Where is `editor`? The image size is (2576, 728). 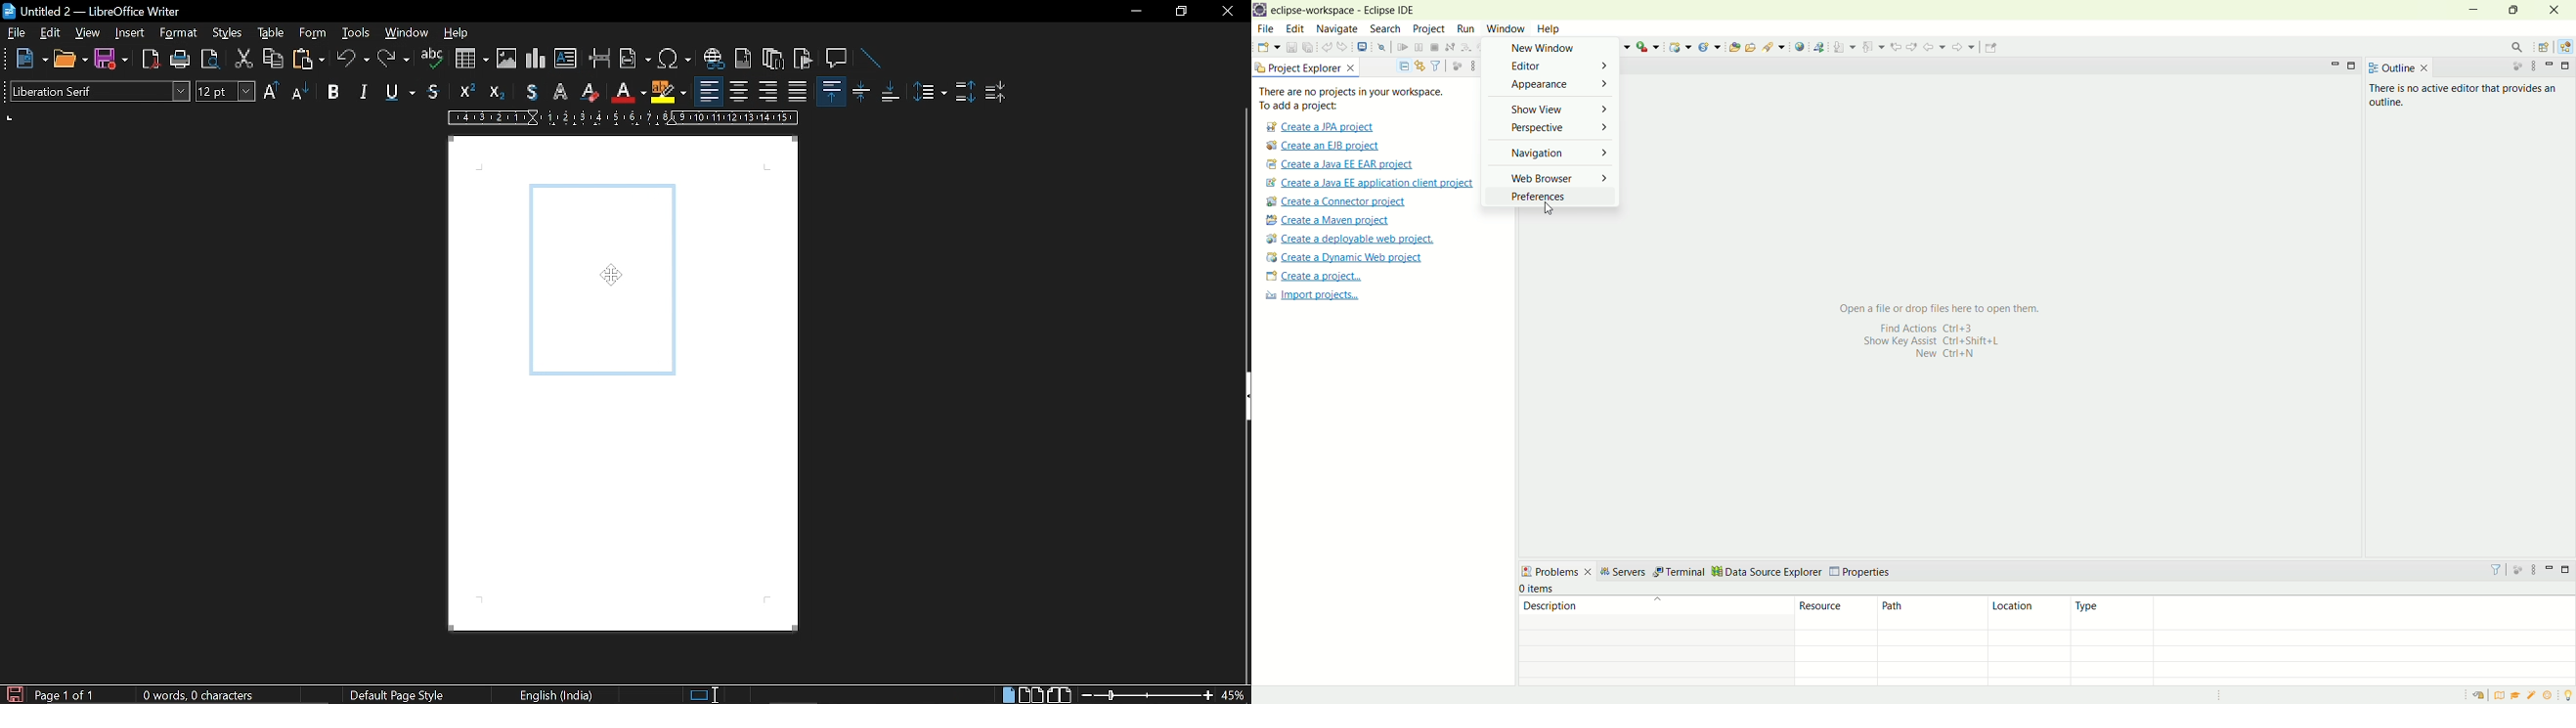 editor is located at coordinates (1548, 67).